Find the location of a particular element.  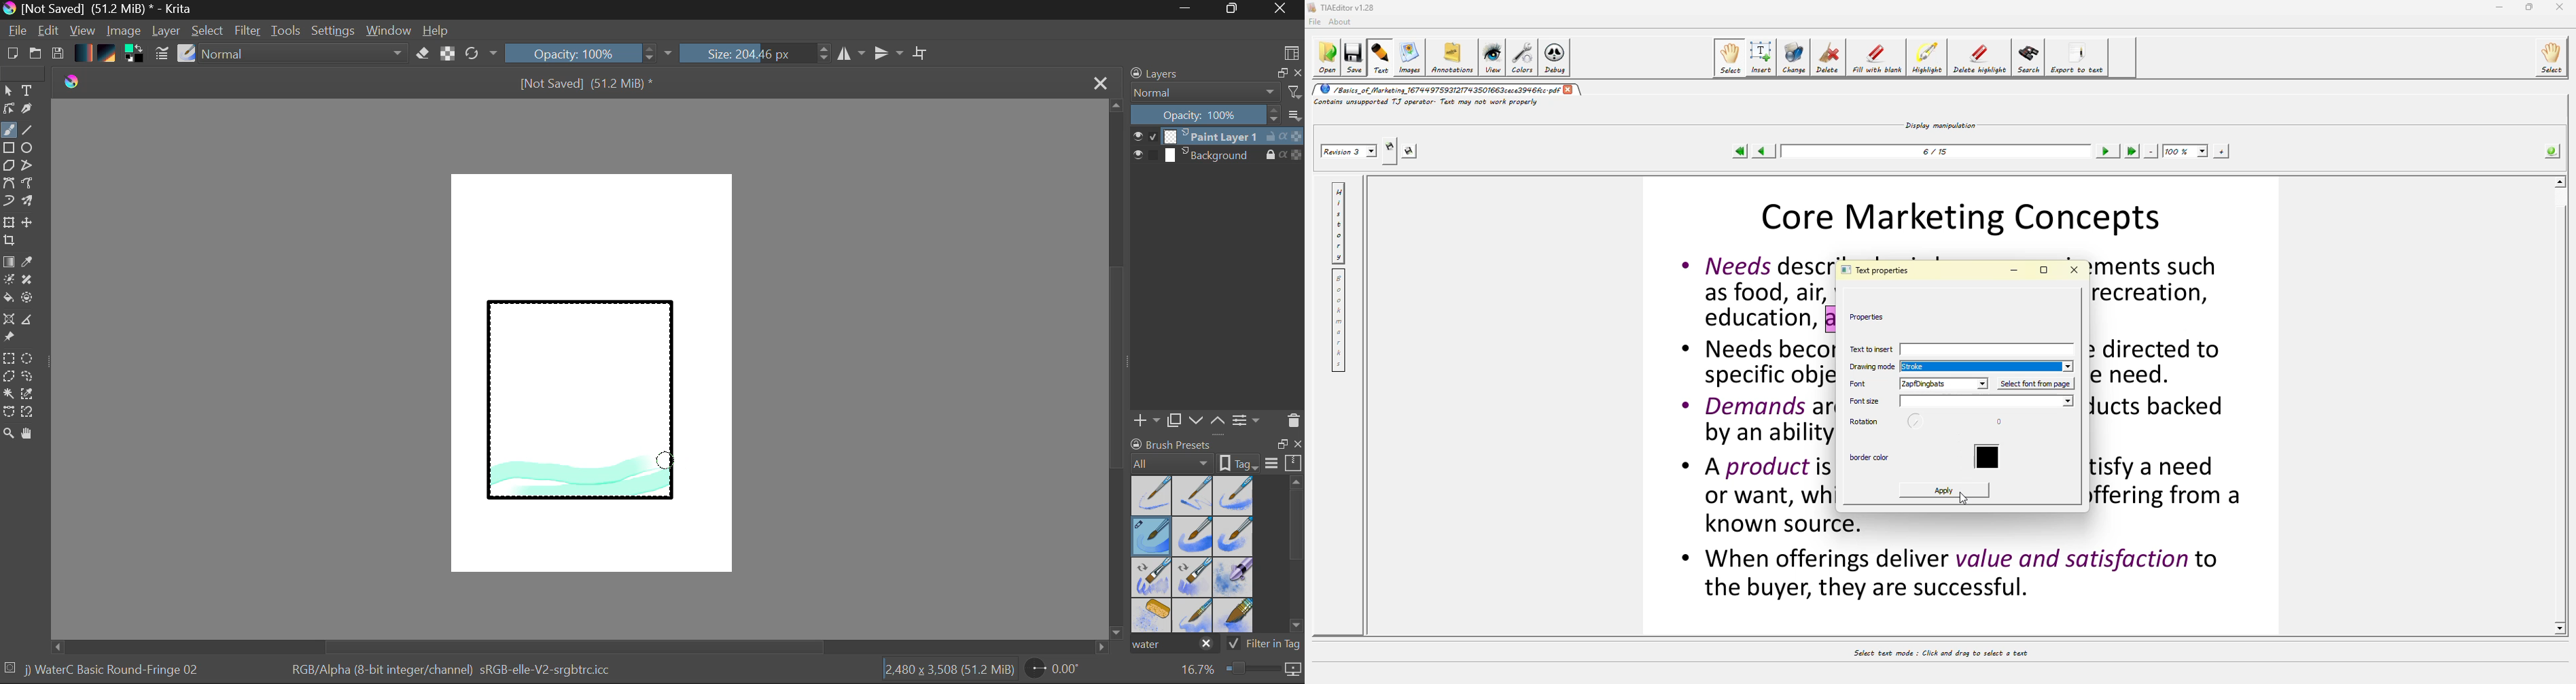

next page is located at coordinates (2106, 152).